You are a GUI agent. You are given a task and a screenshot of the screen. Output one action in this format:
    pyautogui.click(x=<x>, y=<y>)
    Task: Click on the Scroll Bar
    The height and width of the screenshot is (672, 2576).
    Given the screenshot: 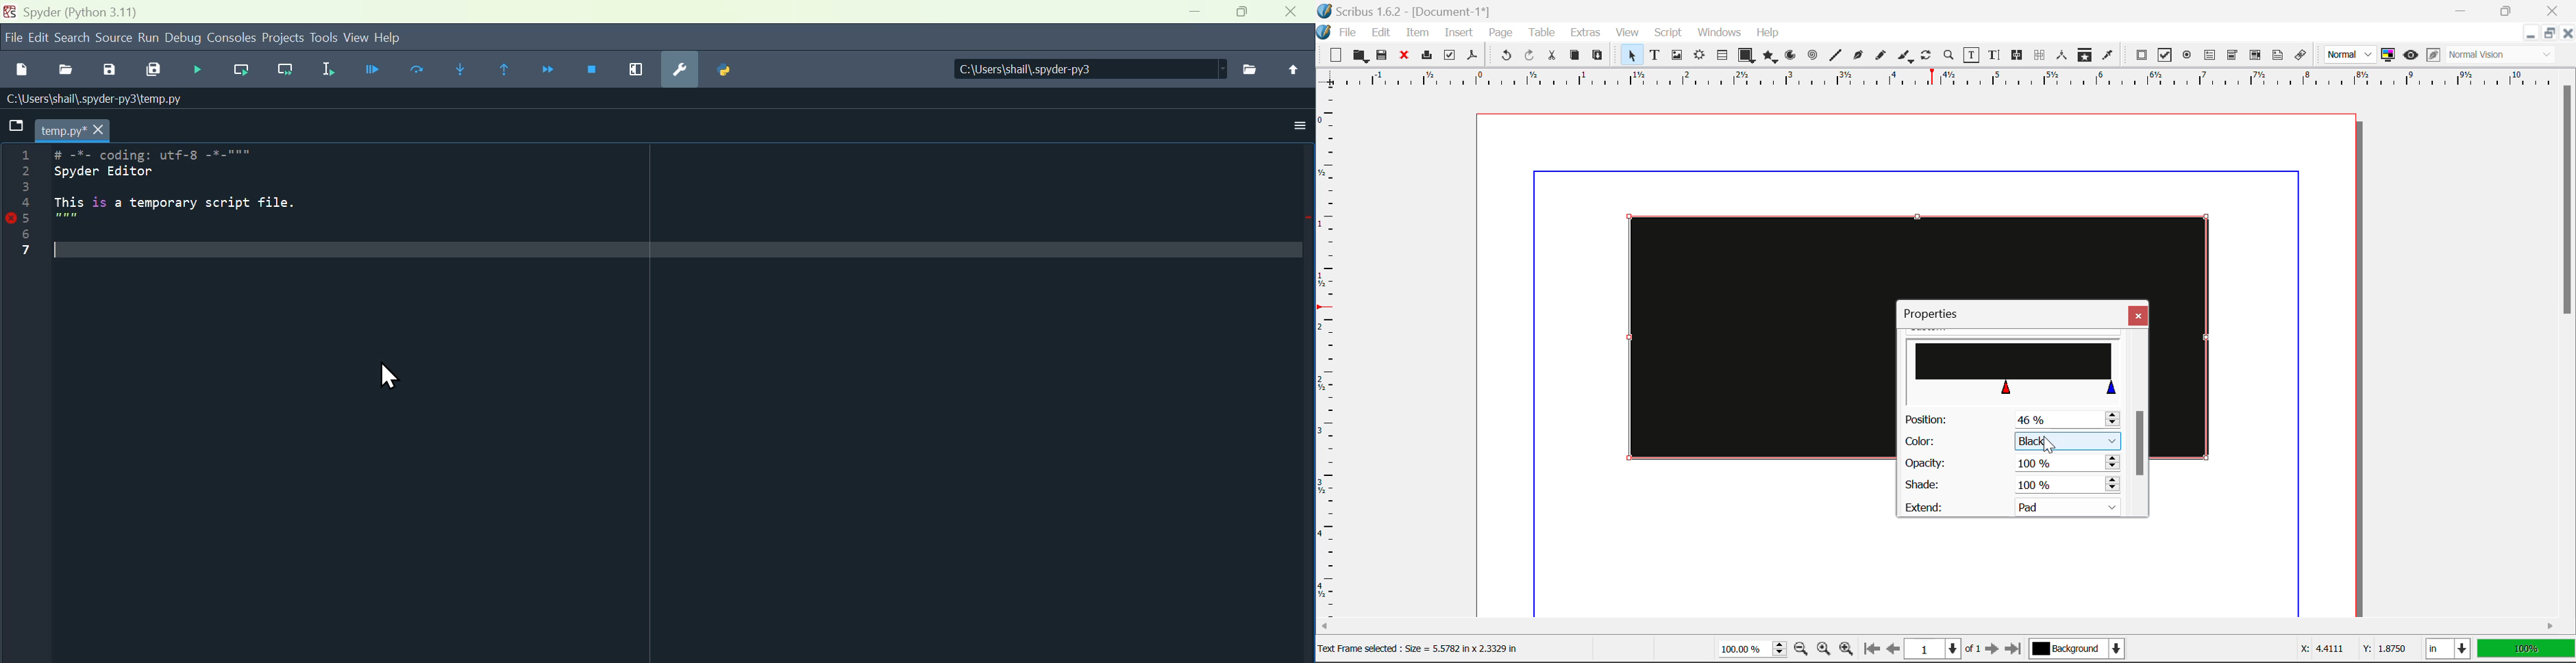 What is the action you would take?
    pyautogui.click(x=2568, y=343)
    